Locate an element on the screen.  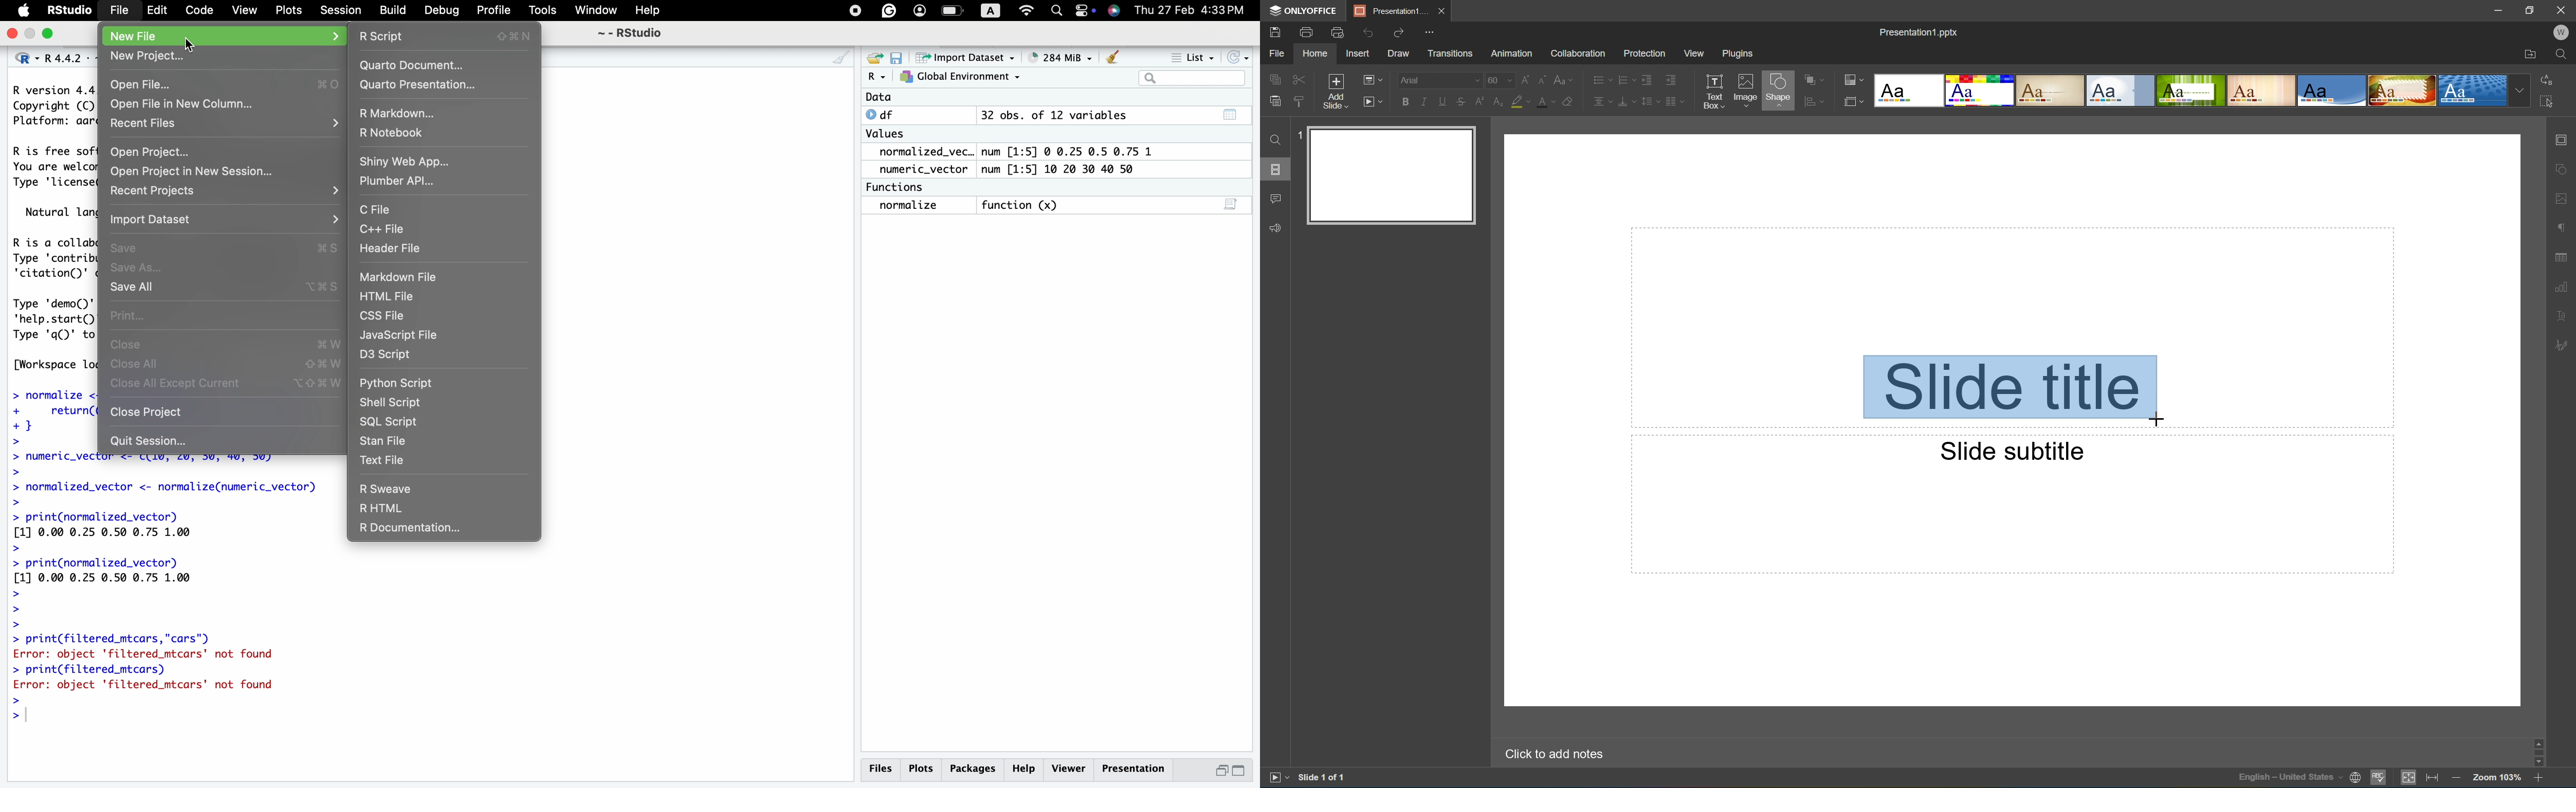
Print... is located at coordinates (130, 315).